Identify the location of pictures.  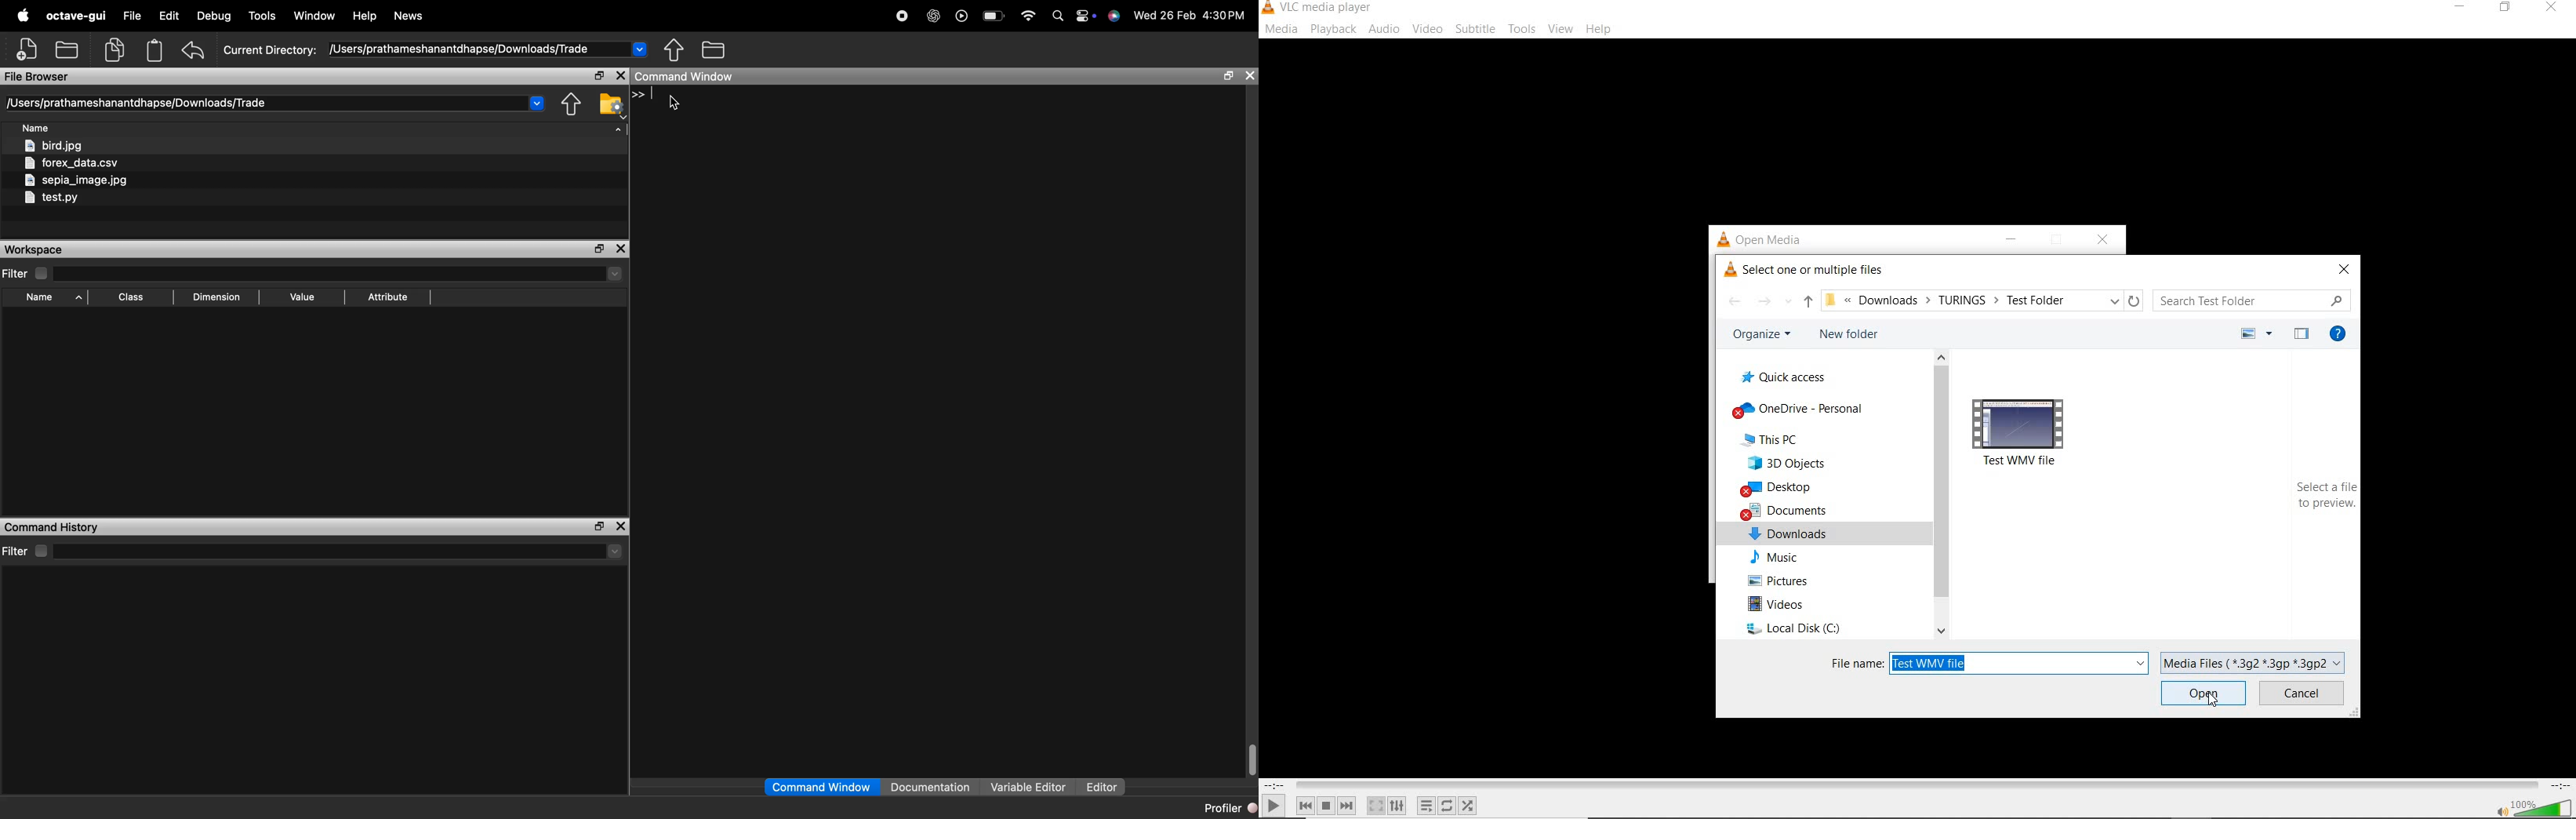
(1785, 579).